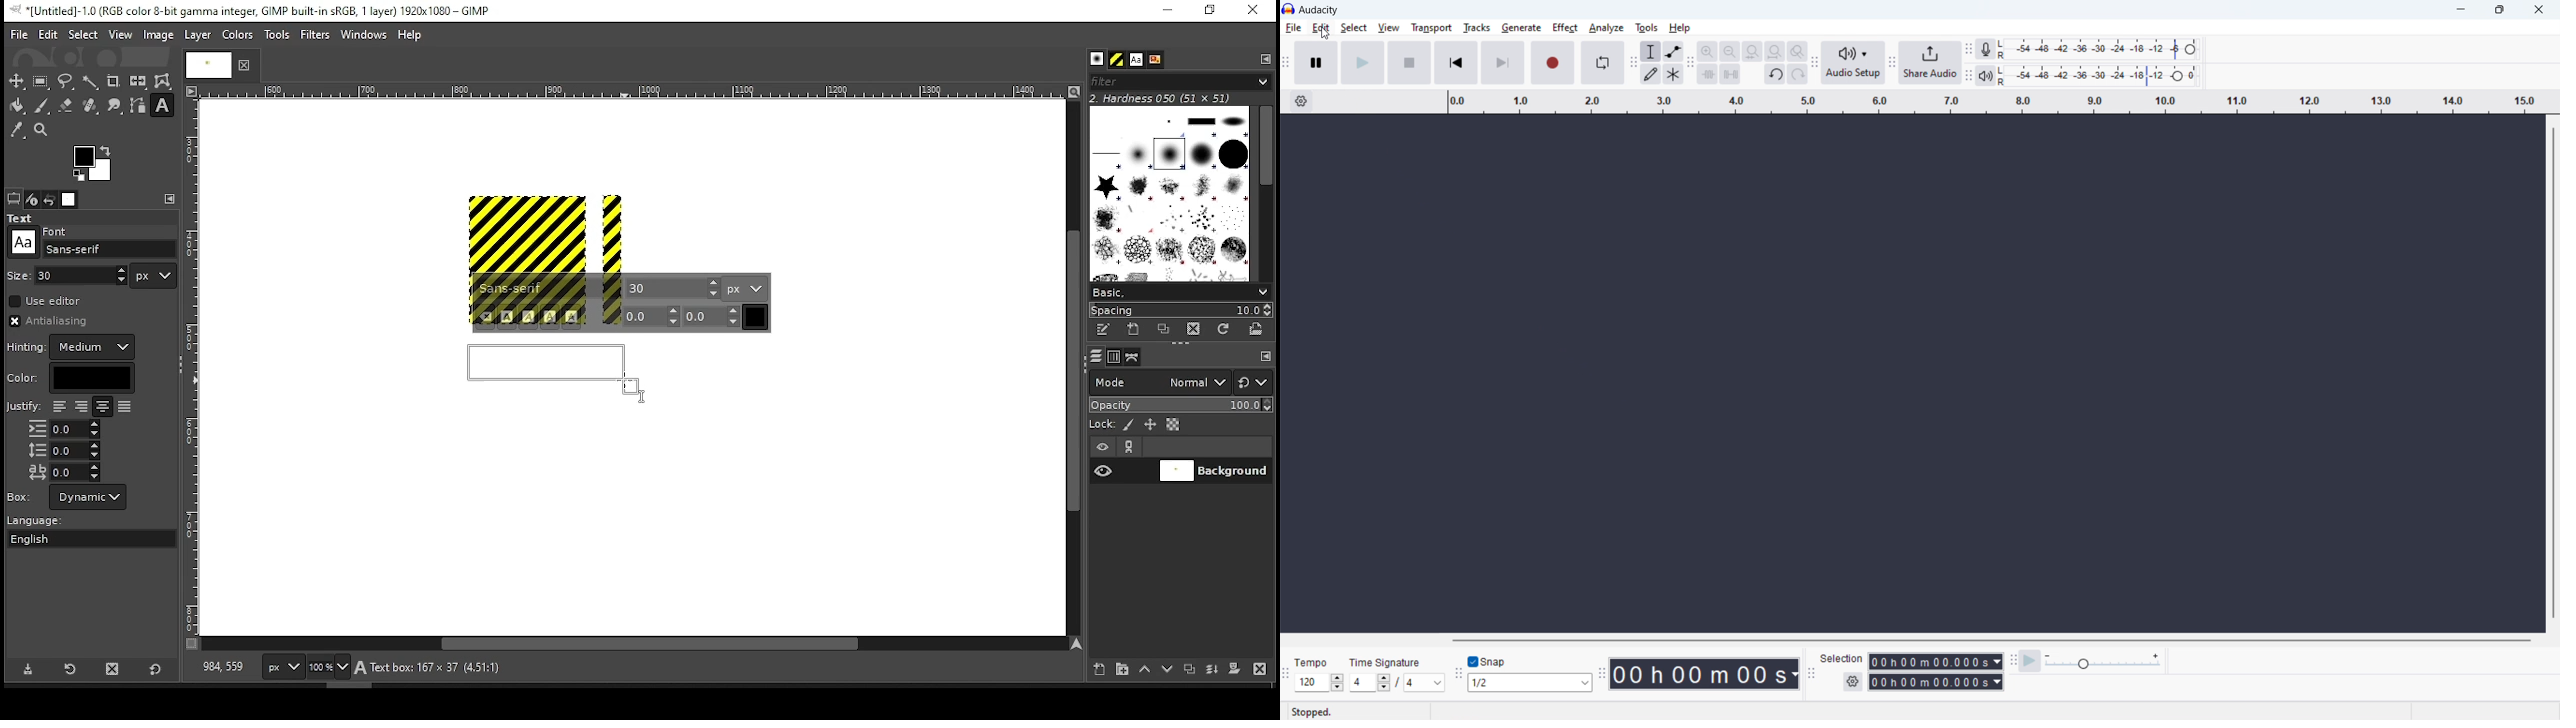 The width and height of the screenshot is (2576, 728). What do you see at coordinates (545, 230) in the screenshot?
I see `` at bounding box center [545, 230].